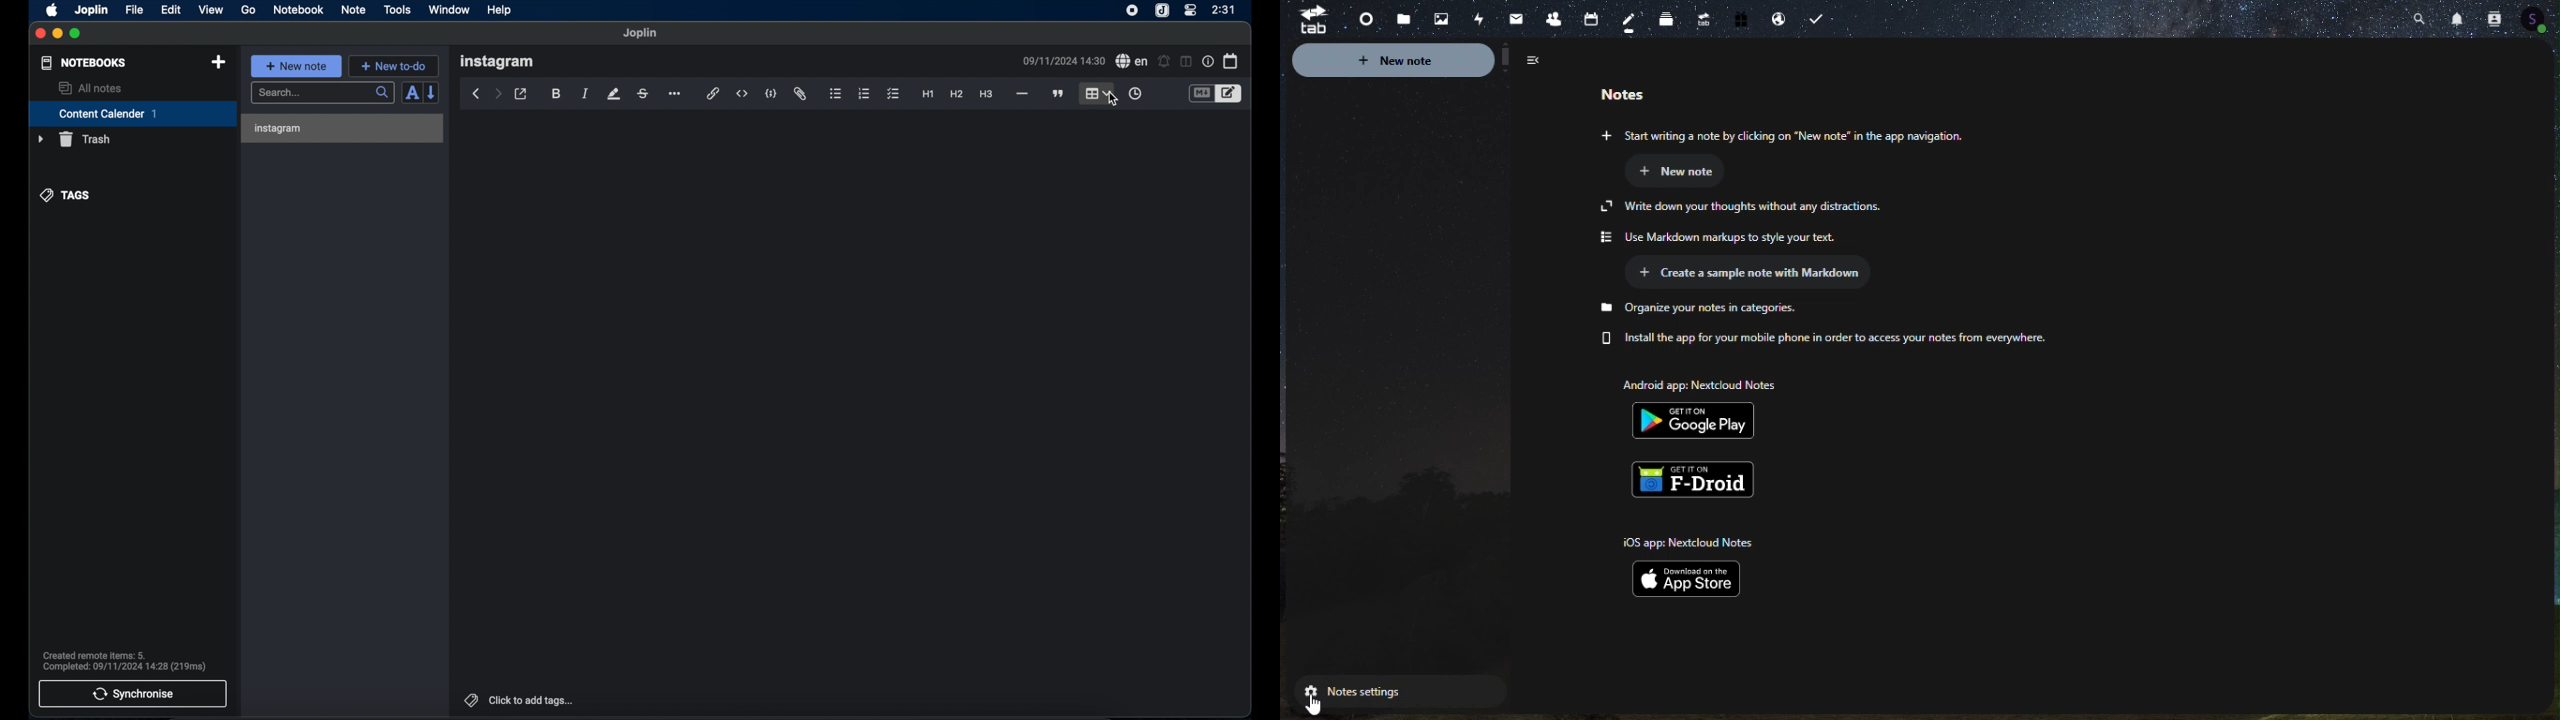 This screenshot has width=2576, height=728. Describe the element at coordinates (957, 94) in the screenshot. I see `heading 2` at that location.